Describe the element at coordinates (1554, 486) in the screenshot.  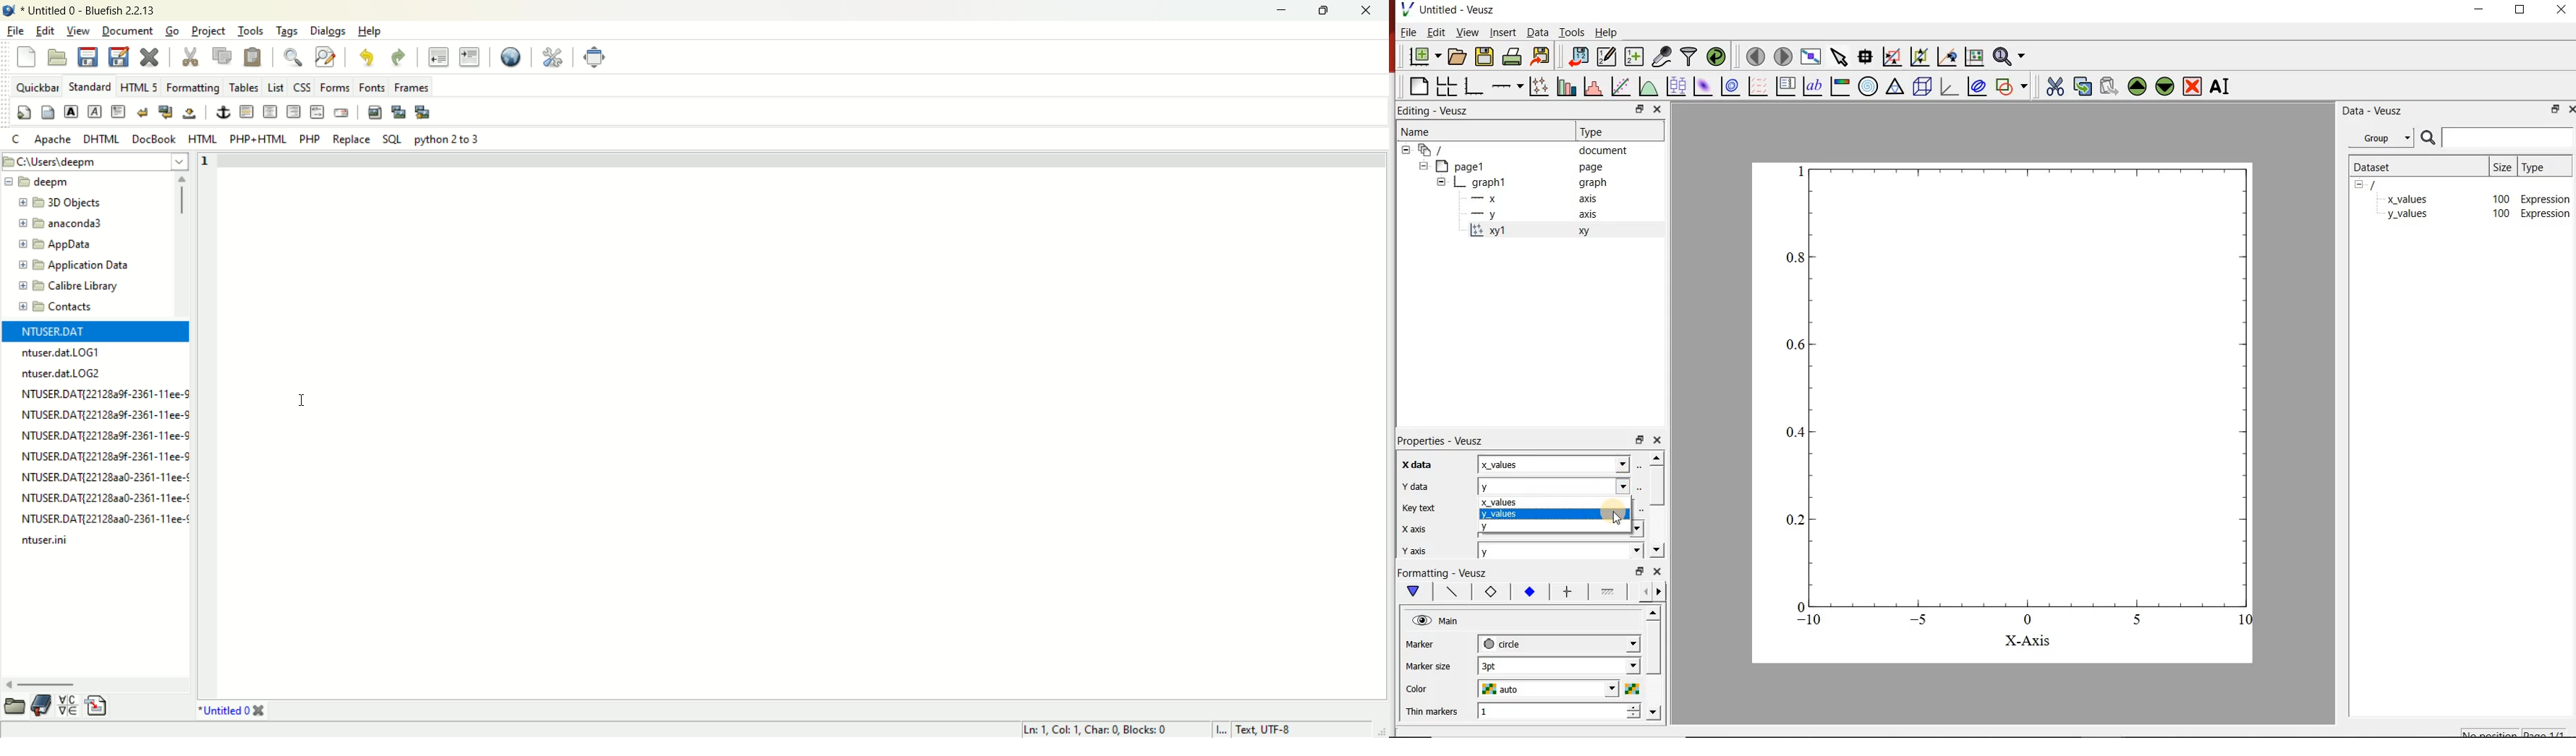
I see `y` at that location.